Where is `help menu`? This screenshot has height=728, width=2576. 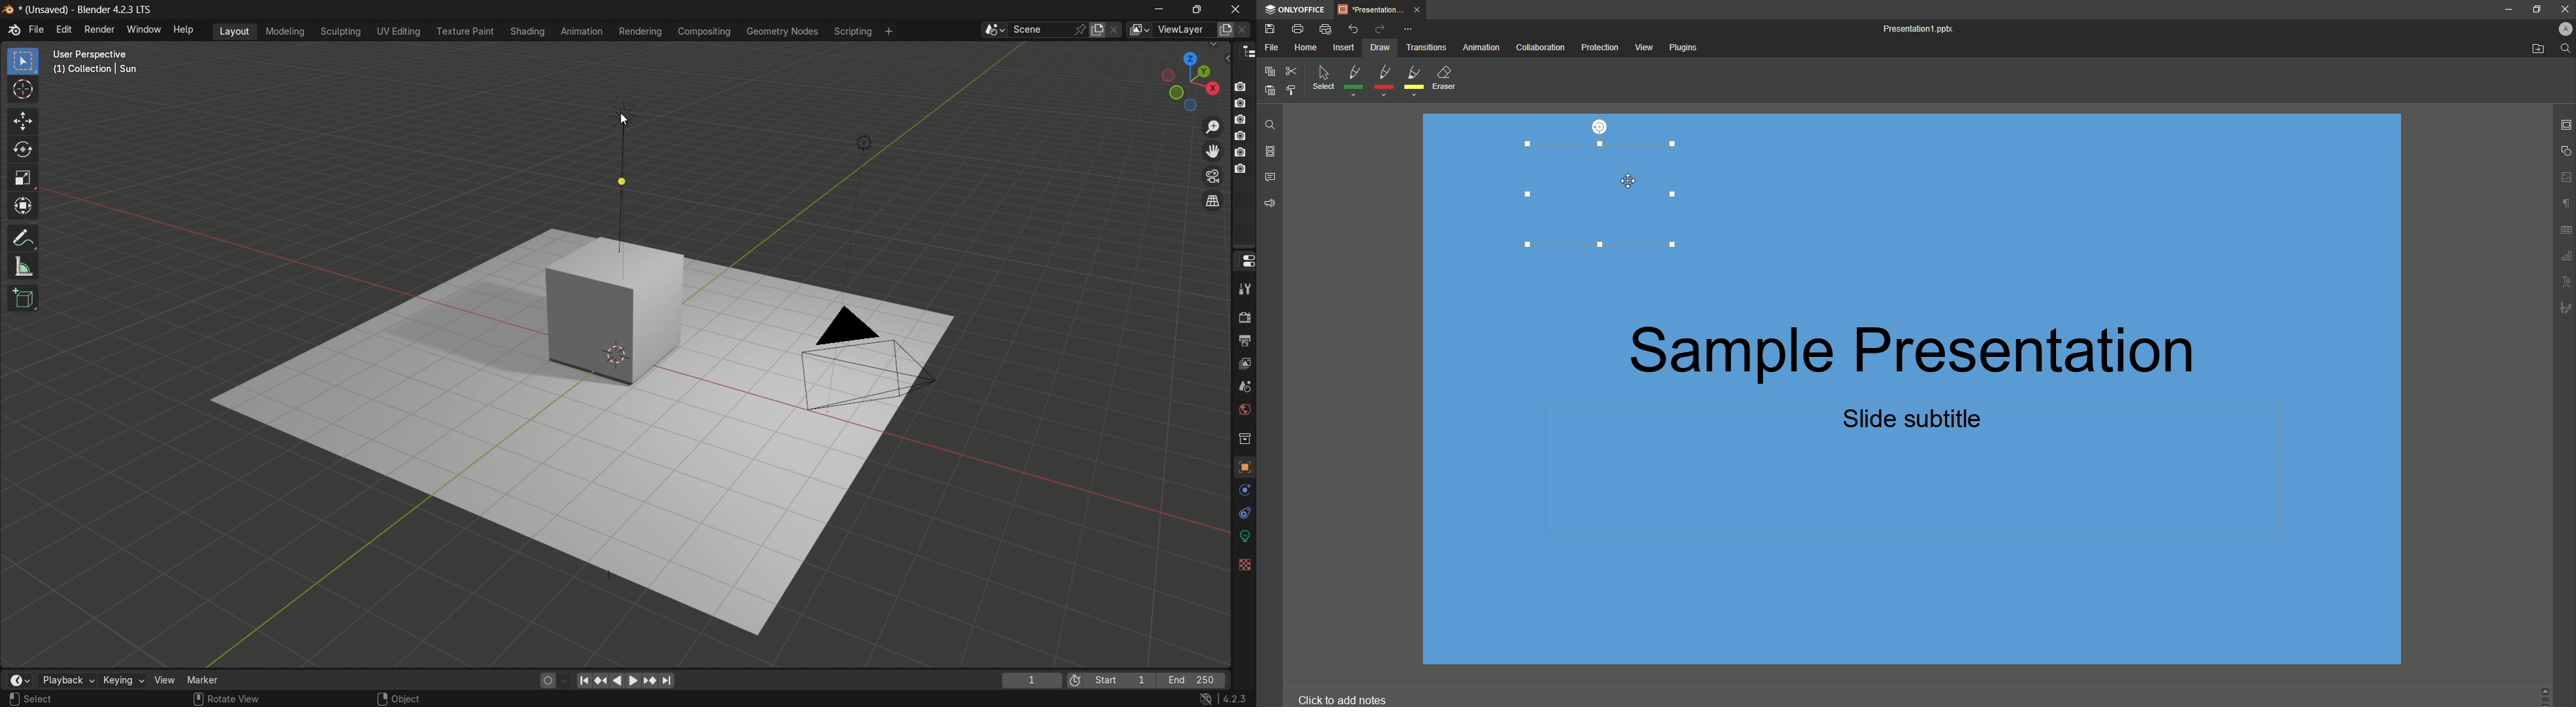
help menu is located at coordinates (183, 29).